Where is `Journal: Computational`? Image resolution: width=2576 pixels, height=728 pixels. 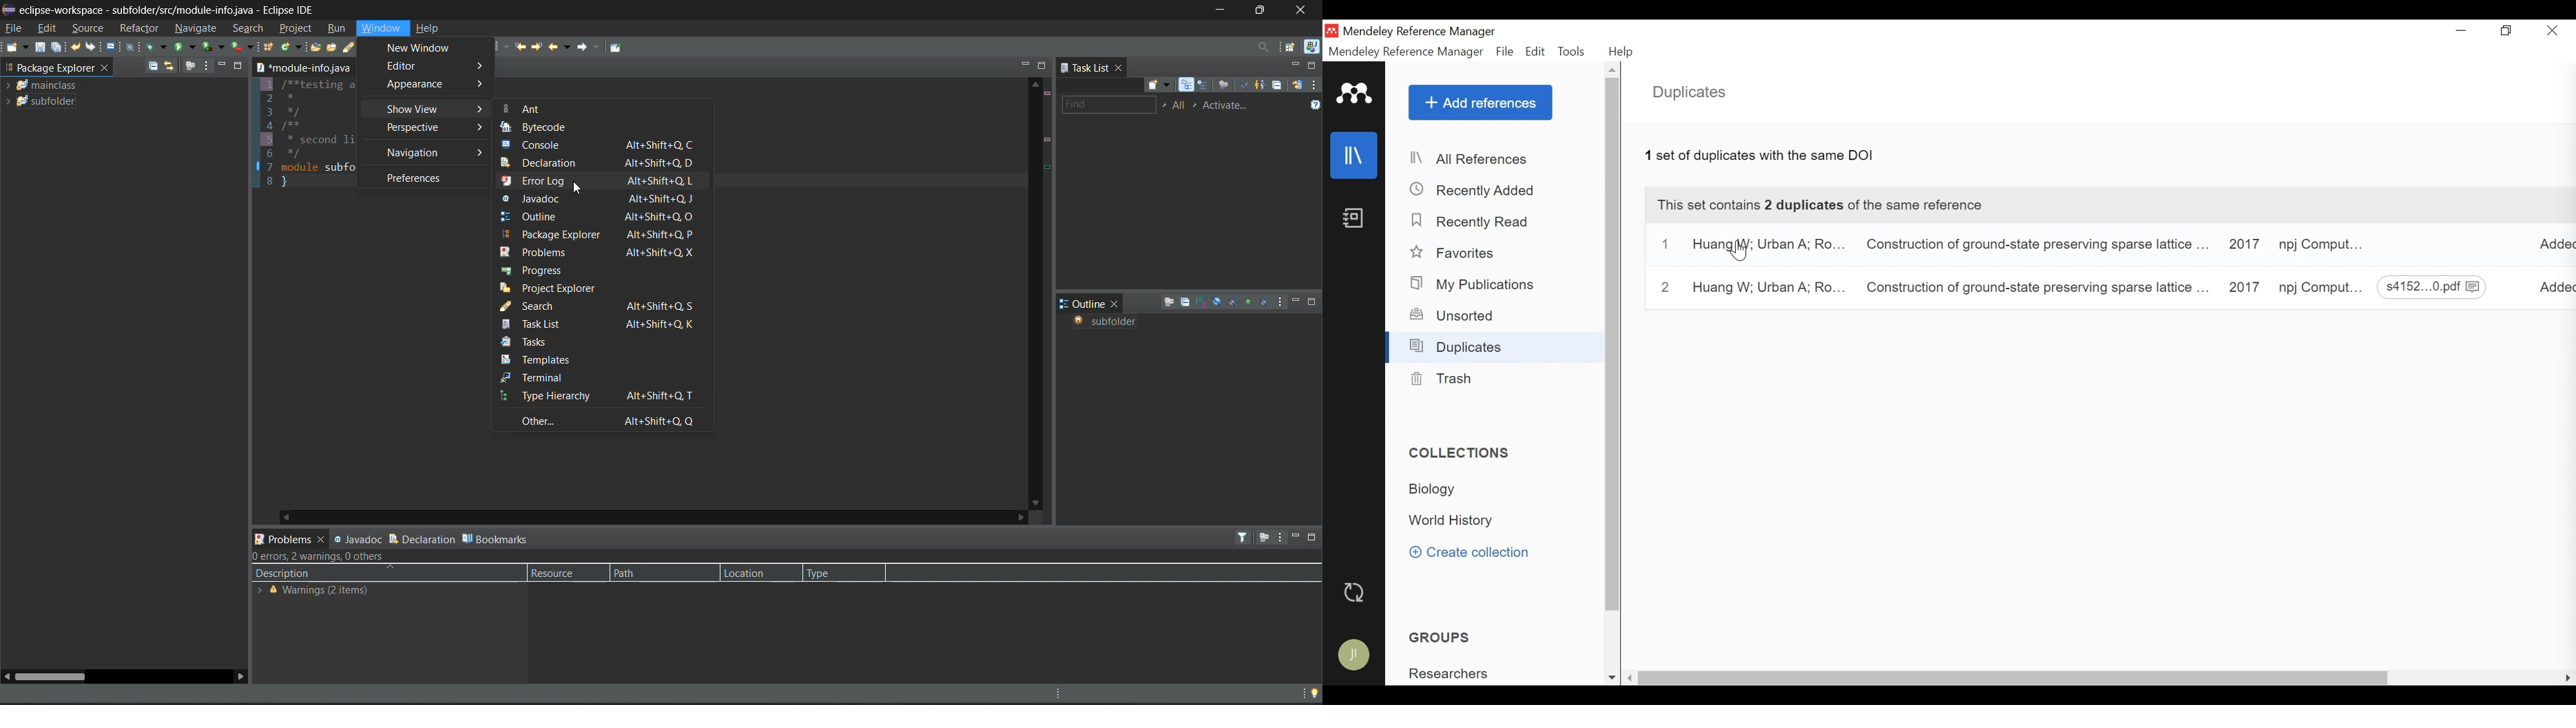
Journal: Computational is located at coordinates (2323, 287).